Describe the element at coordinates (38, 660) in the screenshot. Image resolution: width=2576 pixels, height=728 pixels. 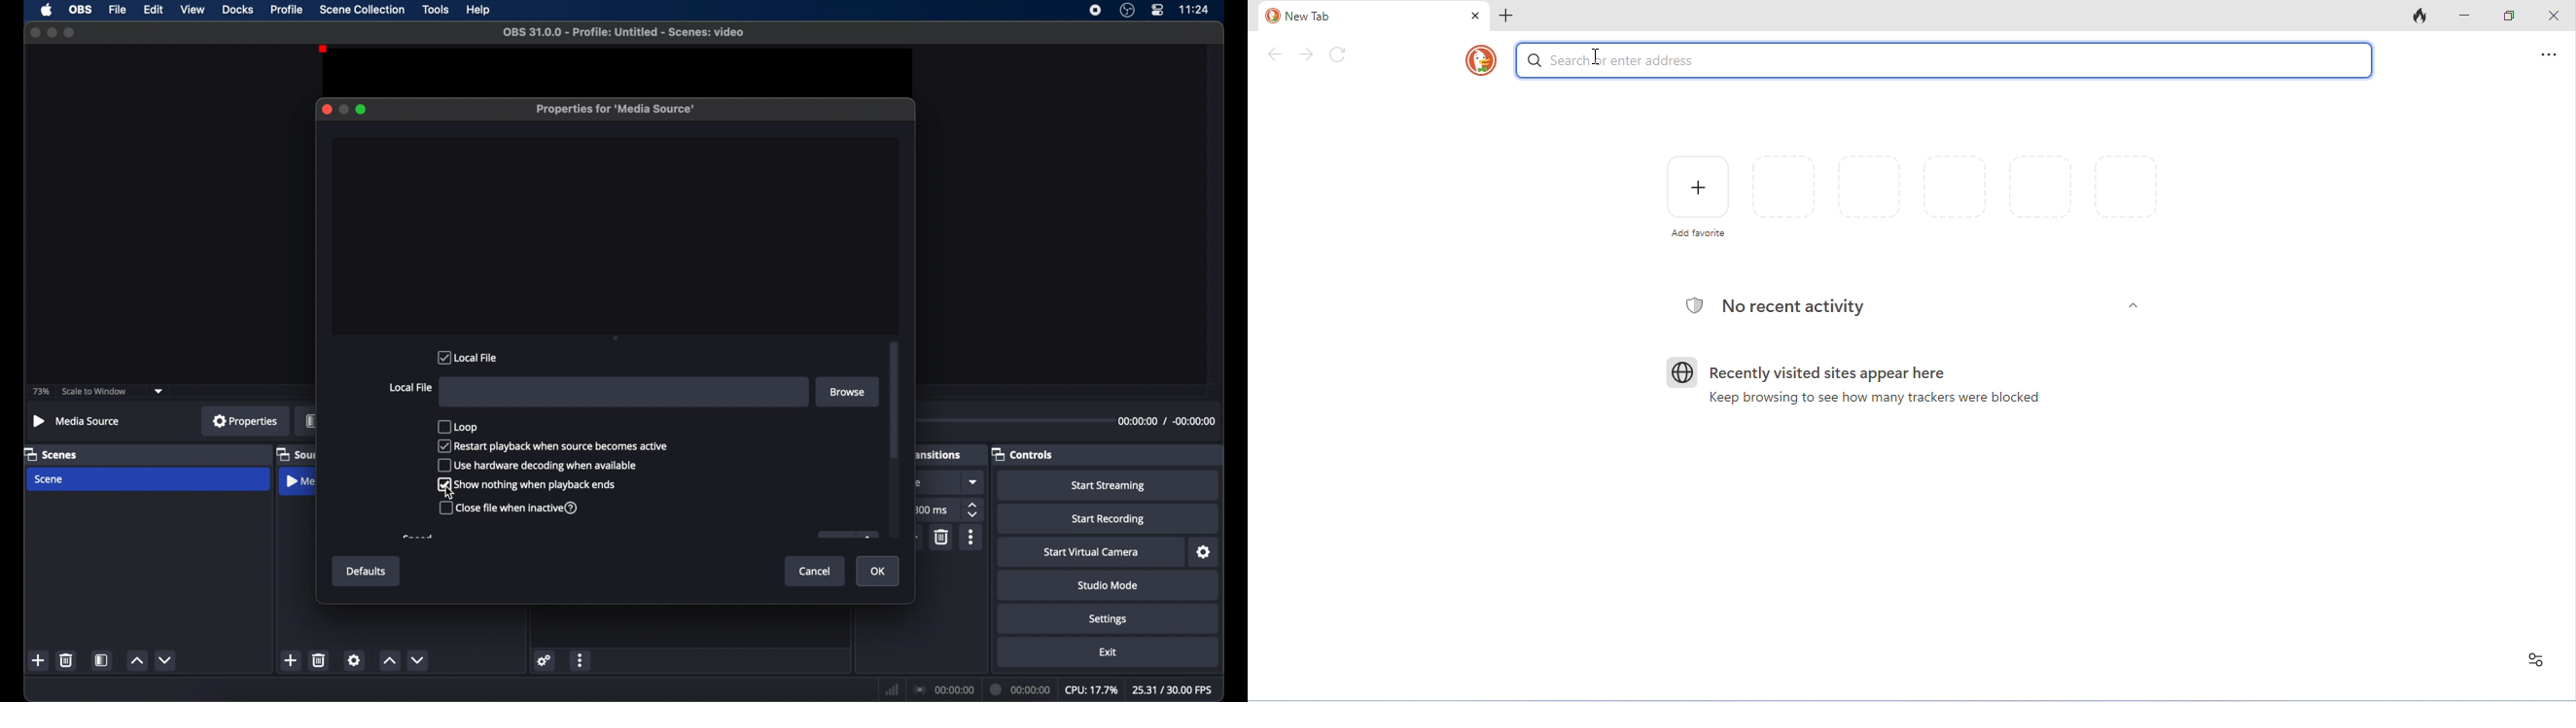
I see `add` at that location.